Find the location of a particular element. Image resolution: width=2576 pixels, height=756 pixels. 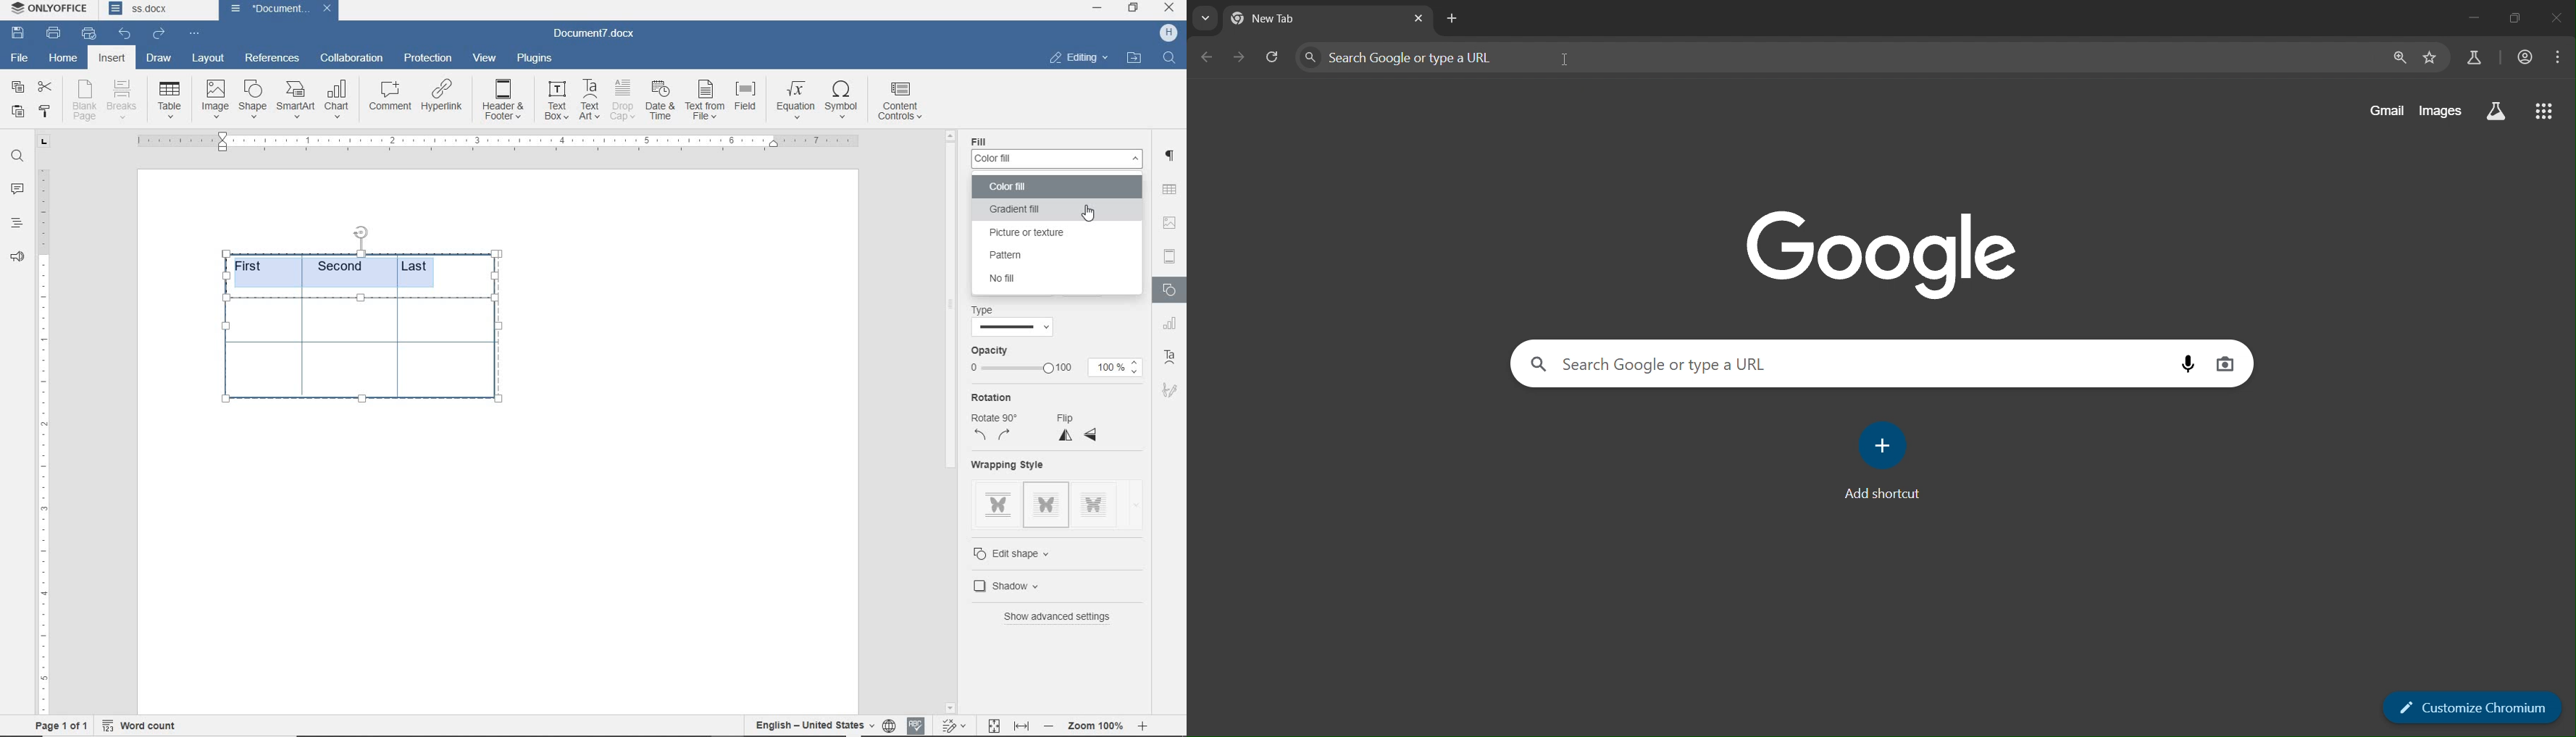

track changes is located at coordinates (956, 724).